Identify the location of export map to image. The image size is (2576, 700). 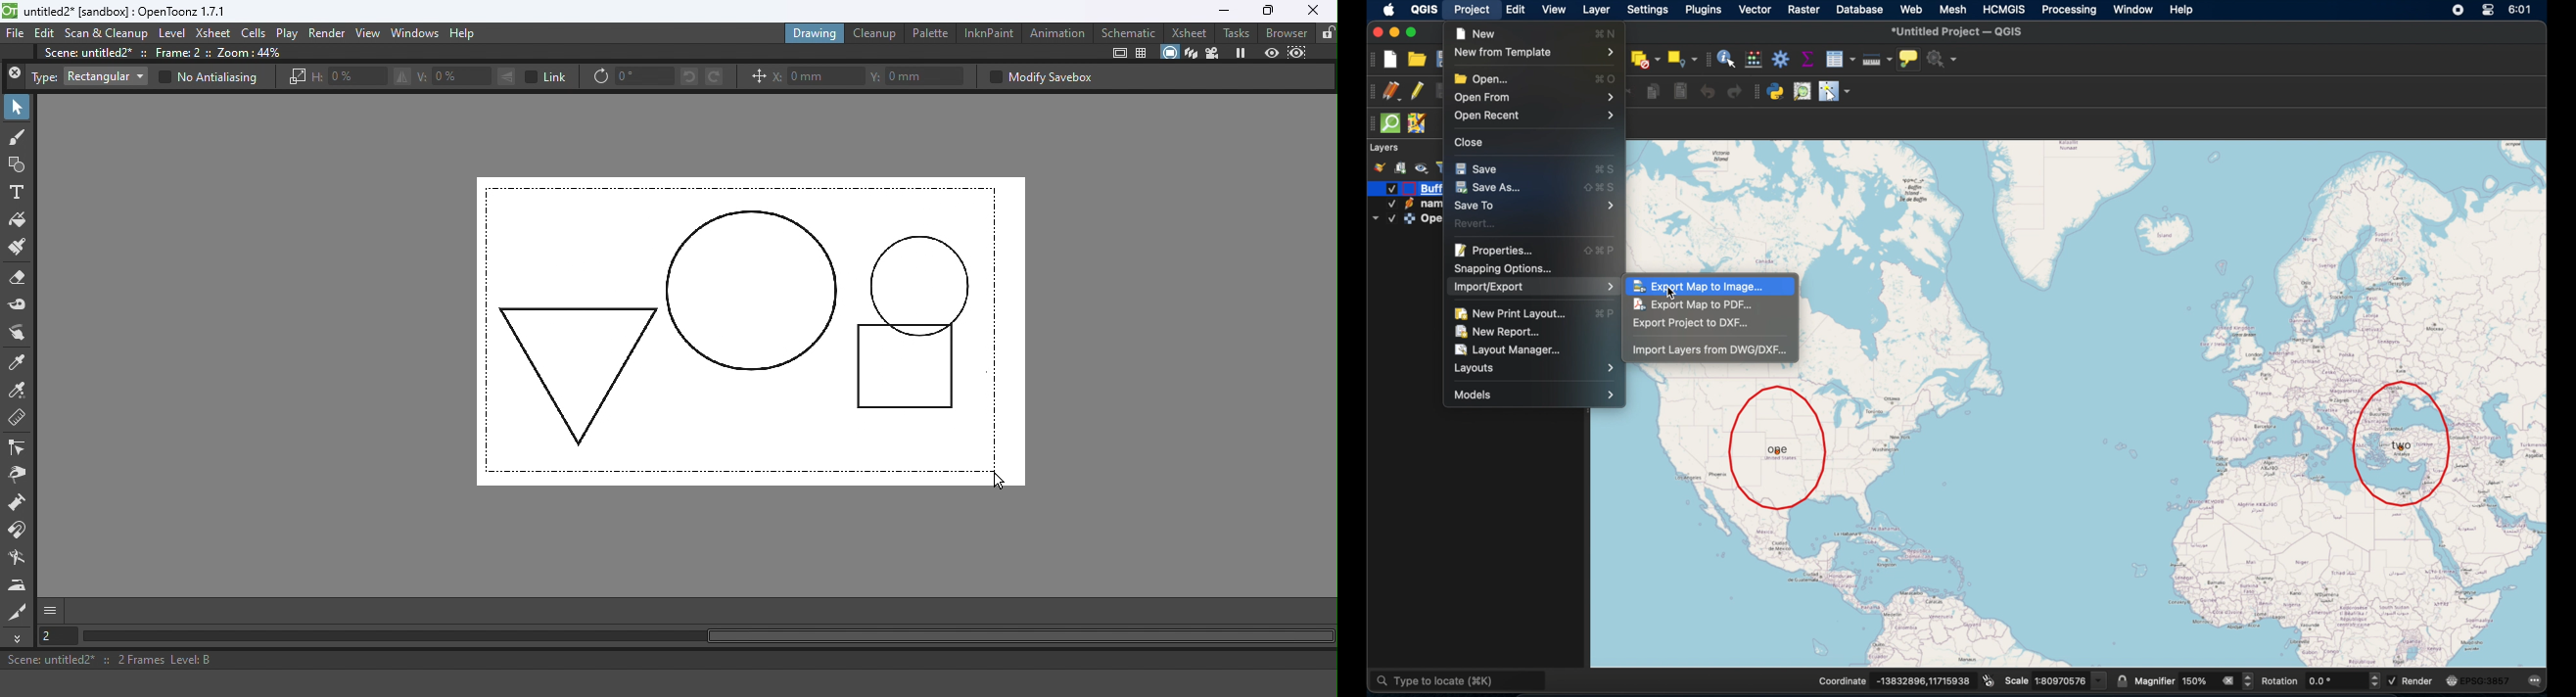
(1703, 285).